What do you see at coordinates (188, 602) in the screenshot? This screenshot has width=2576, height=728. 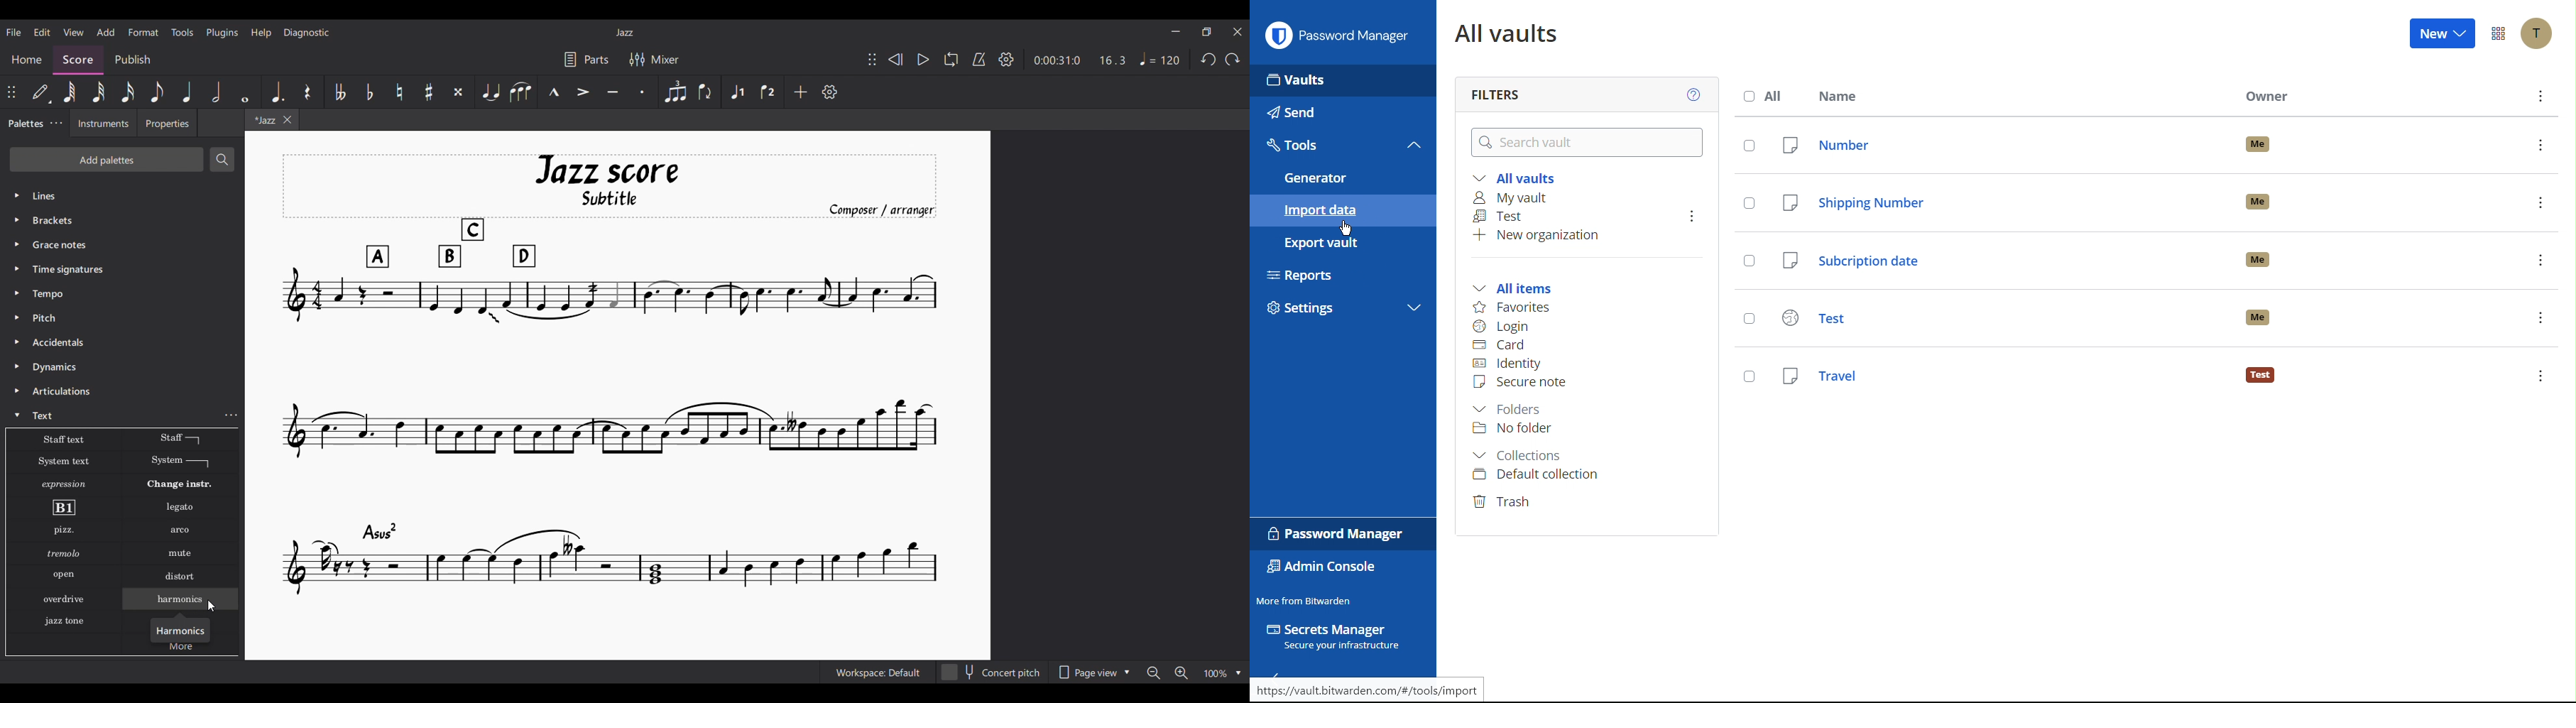 I see `Harmonics` at bounding box center [188, 602].